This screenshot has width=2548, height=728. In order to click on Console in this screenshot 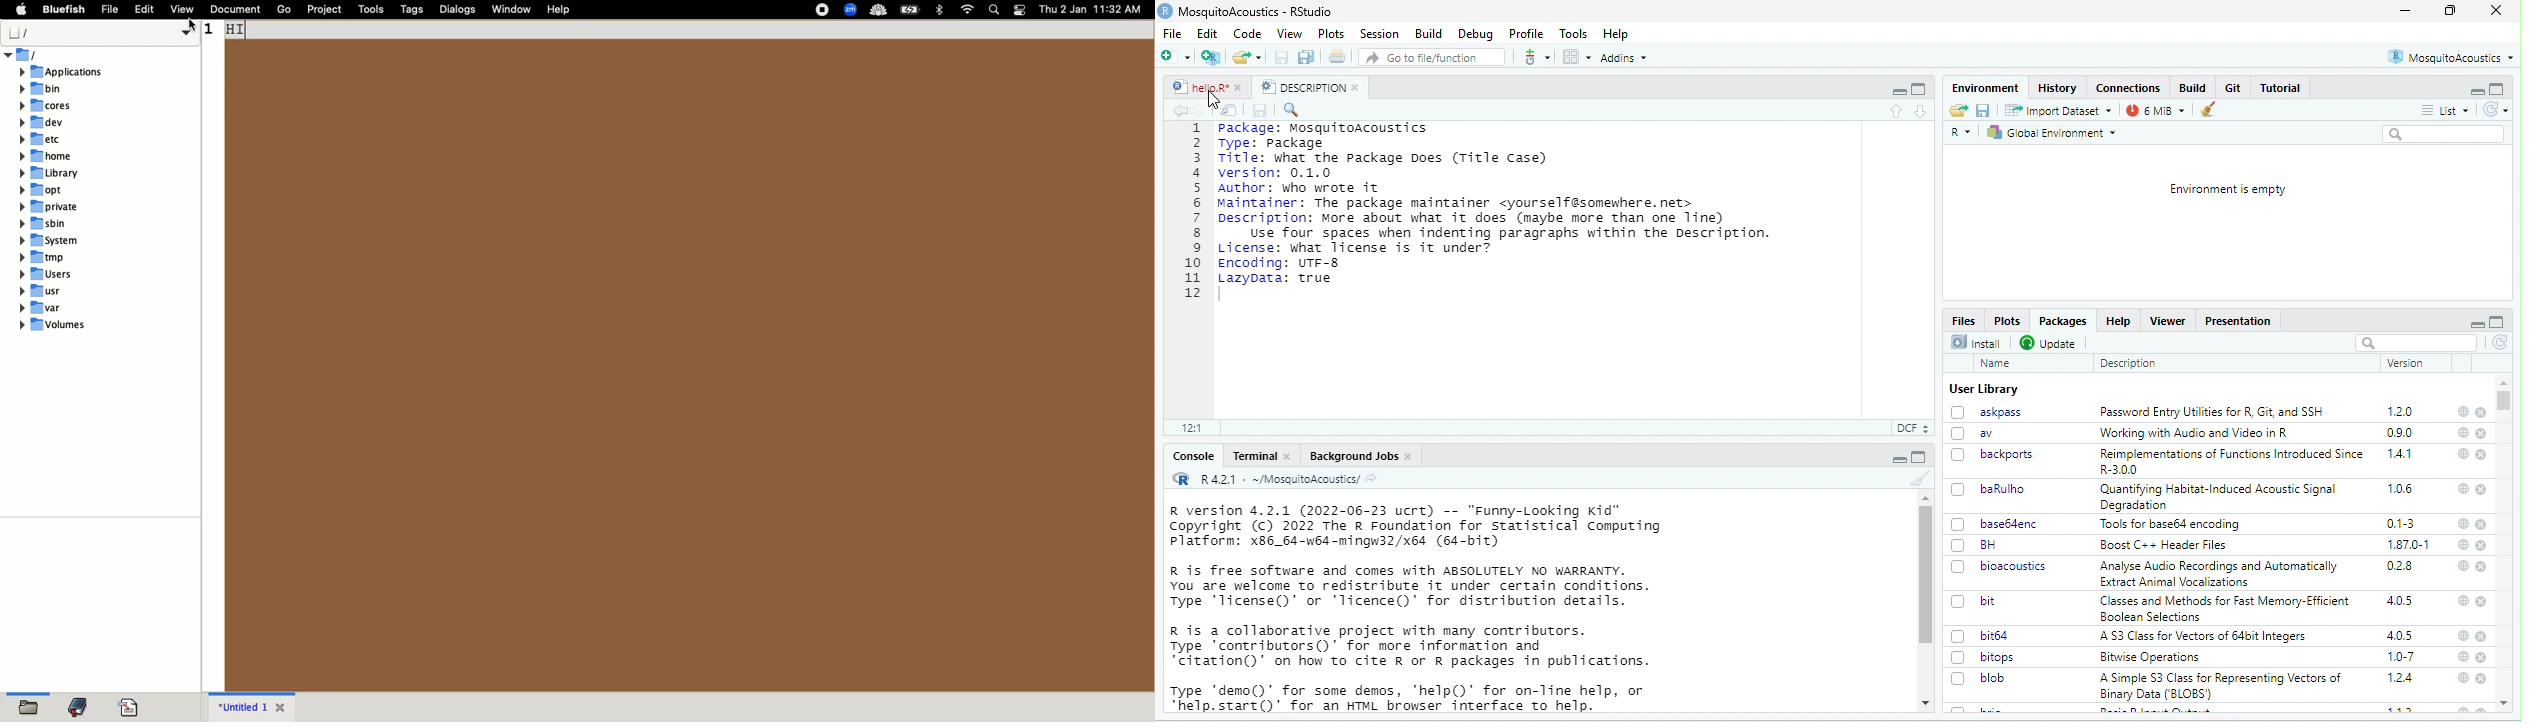, I will do `click(1194, 457)`.